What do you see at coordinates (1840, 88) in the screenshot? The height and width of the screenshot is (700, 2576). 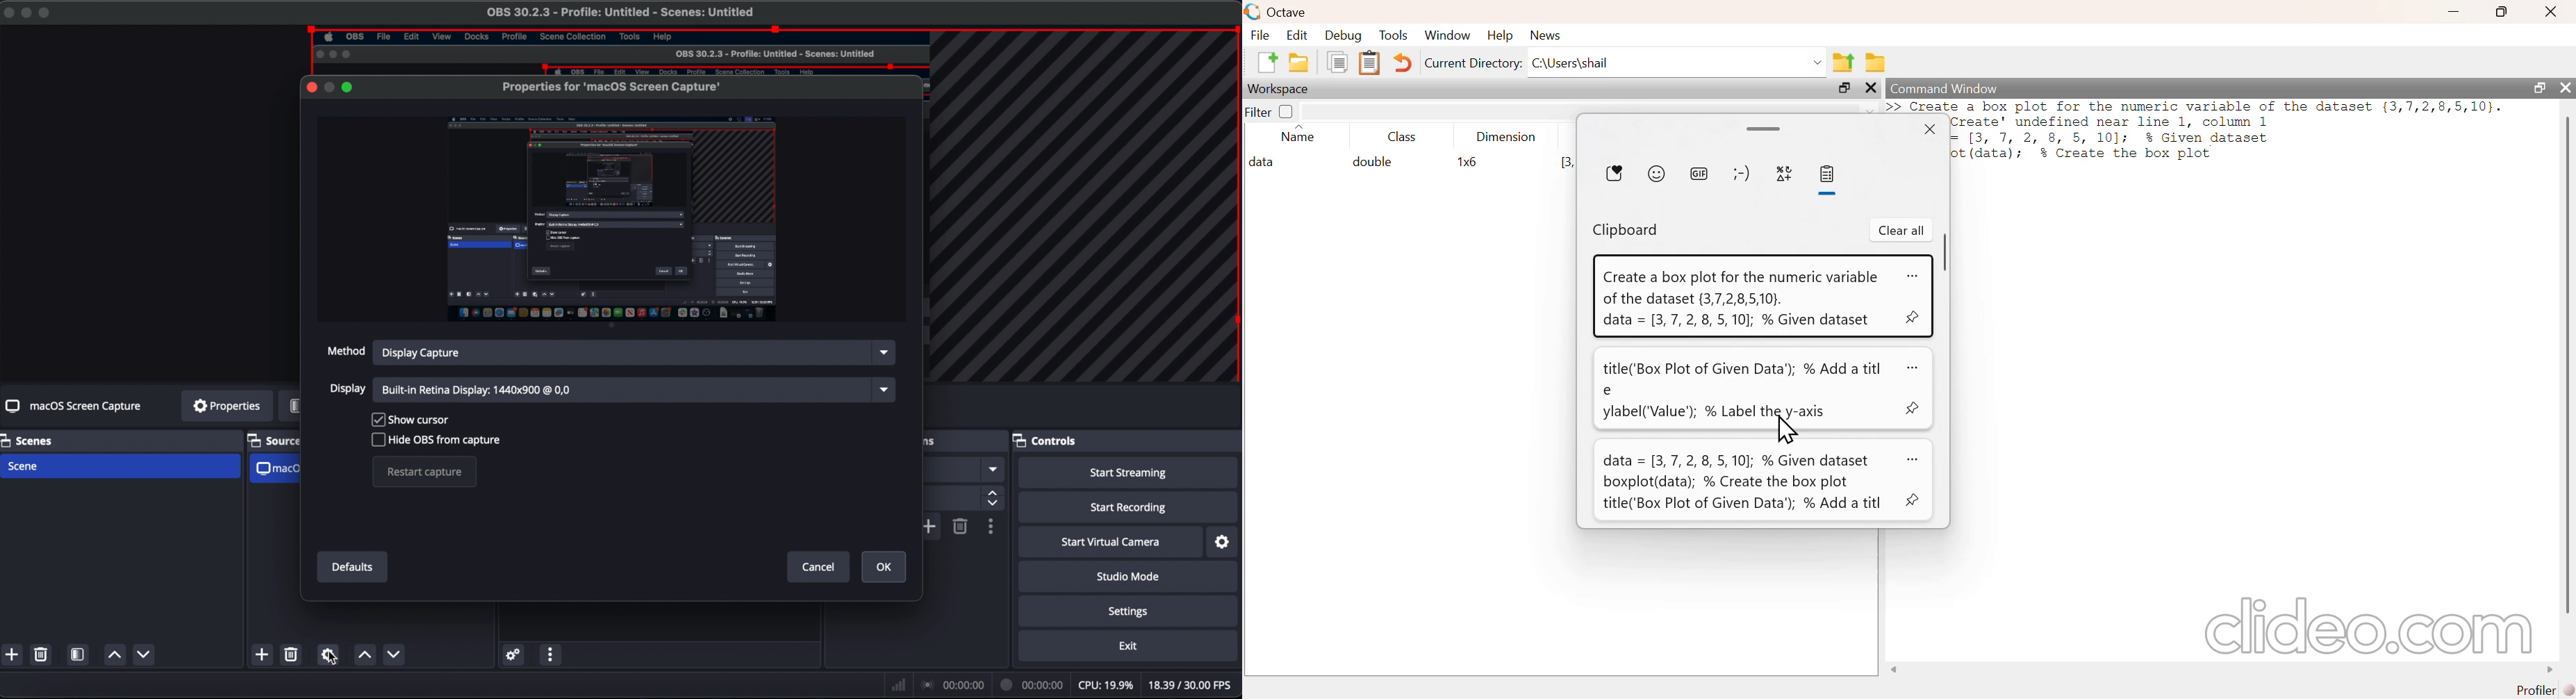 I see `maximize` at bounding box center [1840, 88].